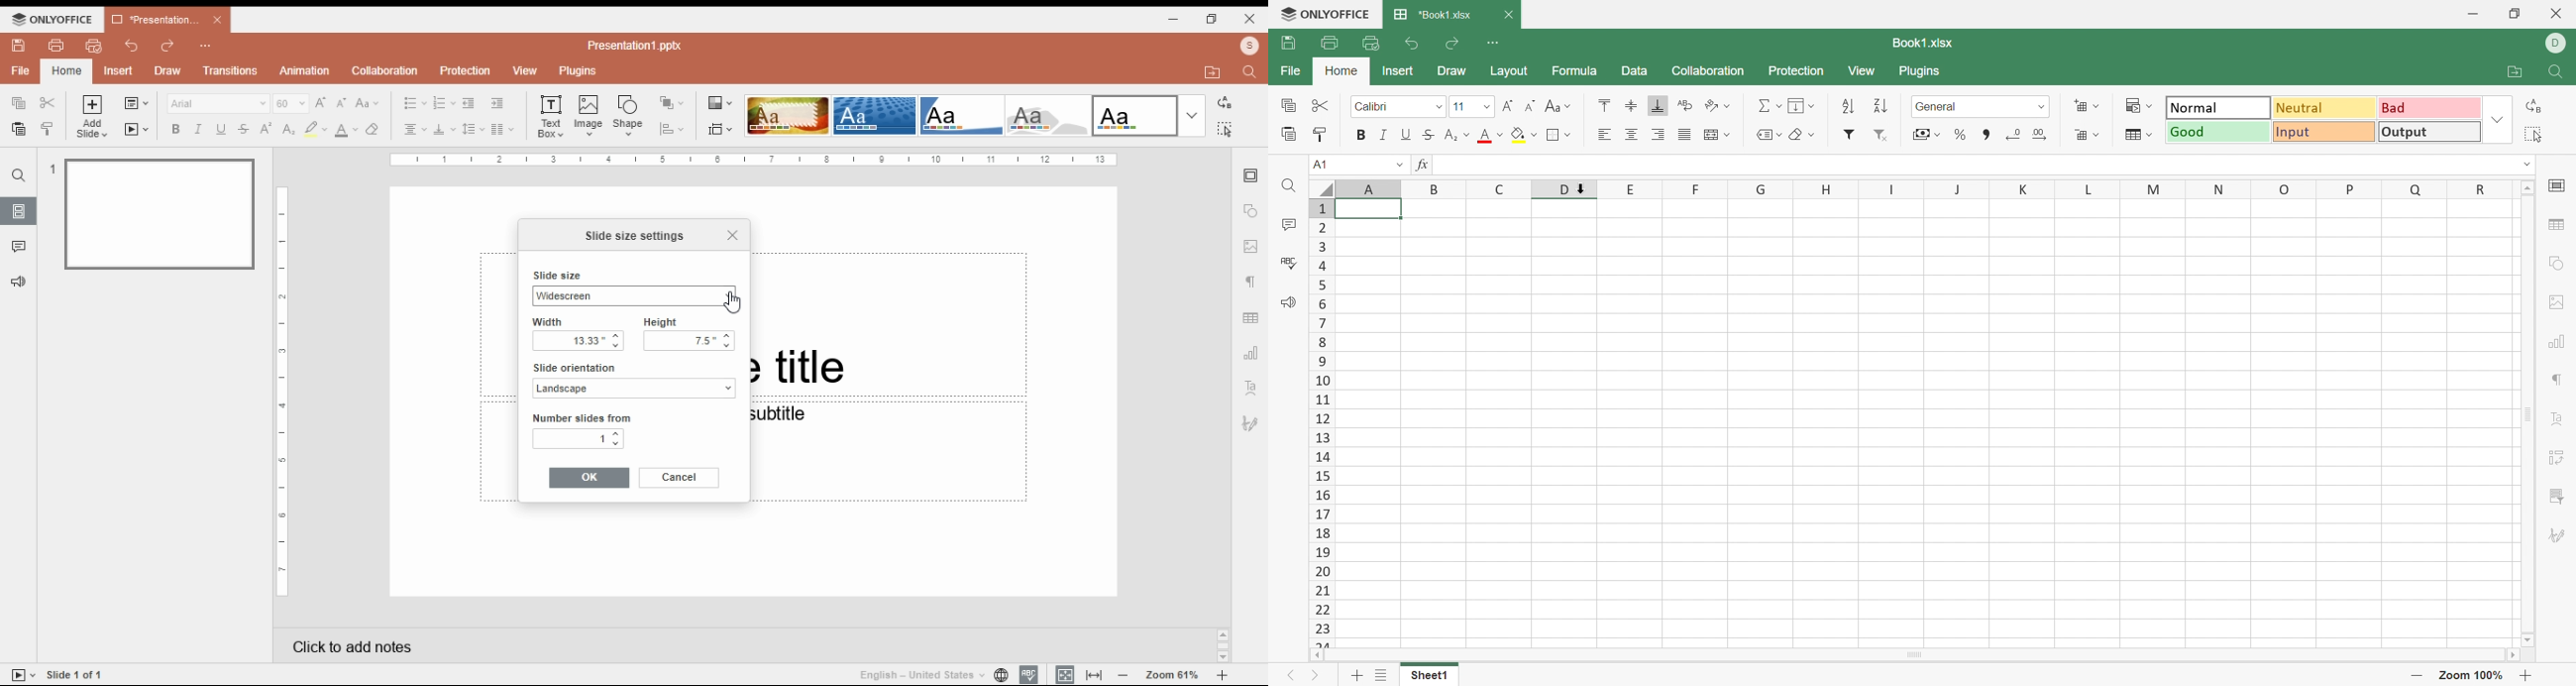  Describe the element at coordinates (283, 393) in the screenshot. I see `Page Scale` at that location.